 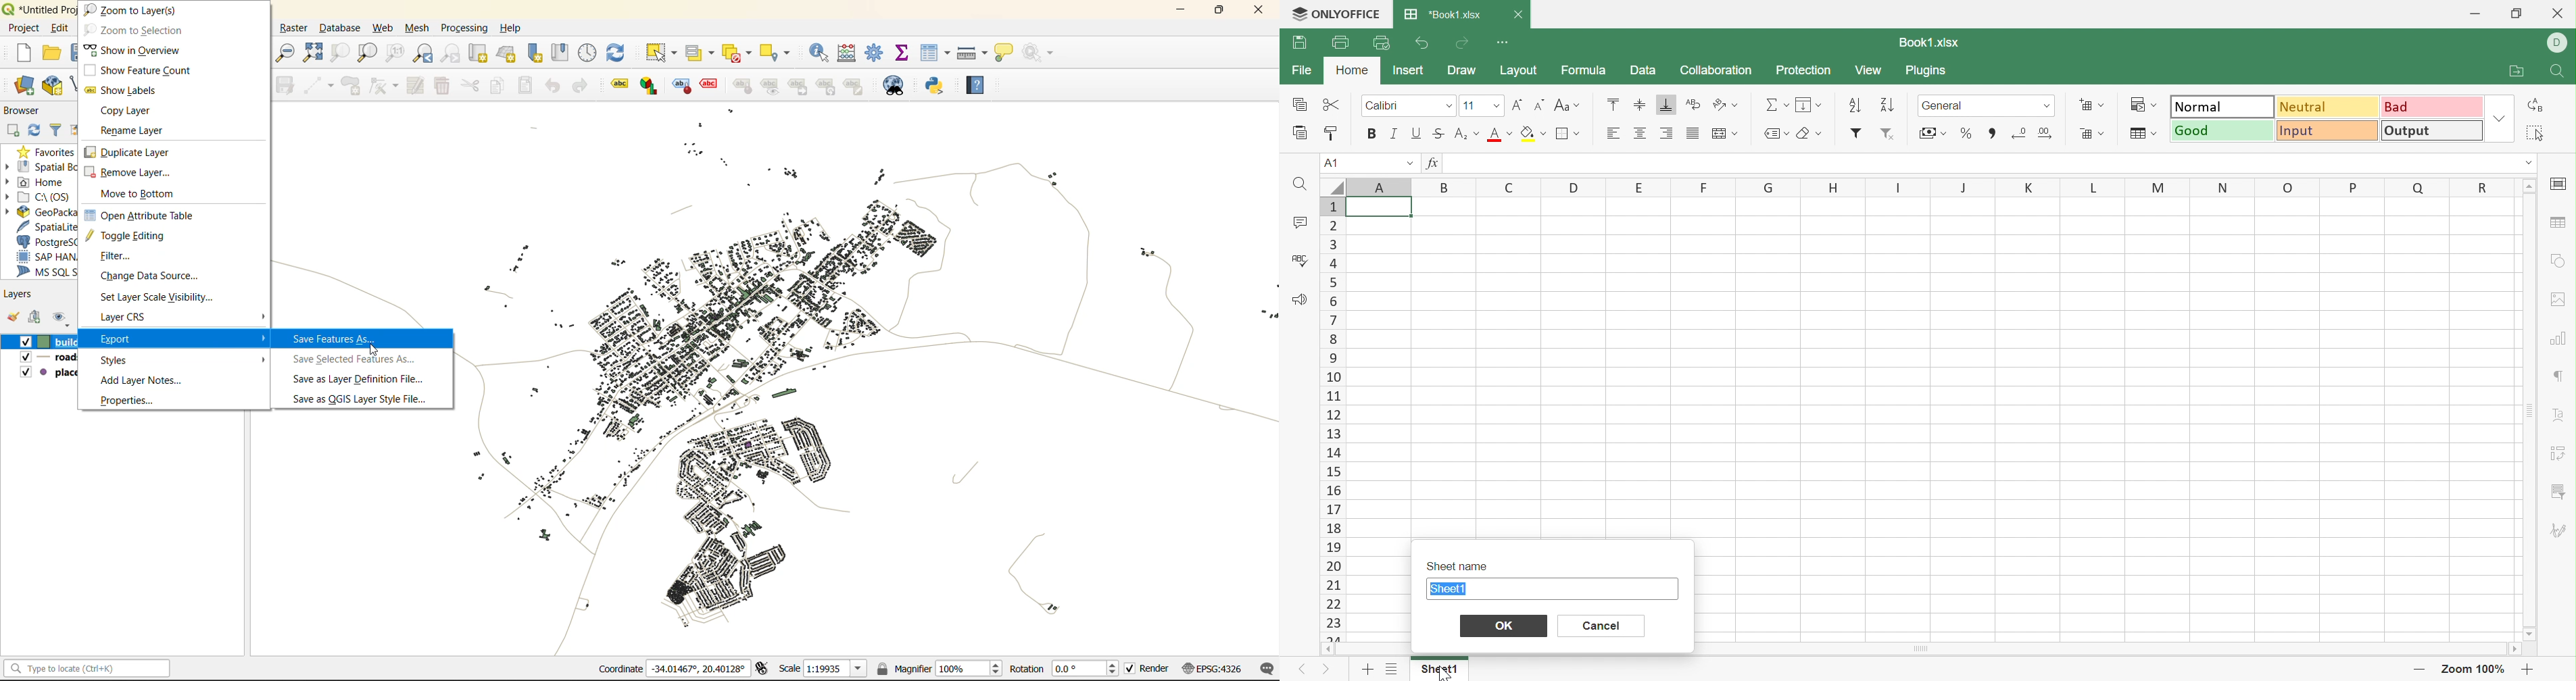 What do you see at coordinates (824, 669) in the screenshot?
I see `scale` at bounding box center [824, 669].